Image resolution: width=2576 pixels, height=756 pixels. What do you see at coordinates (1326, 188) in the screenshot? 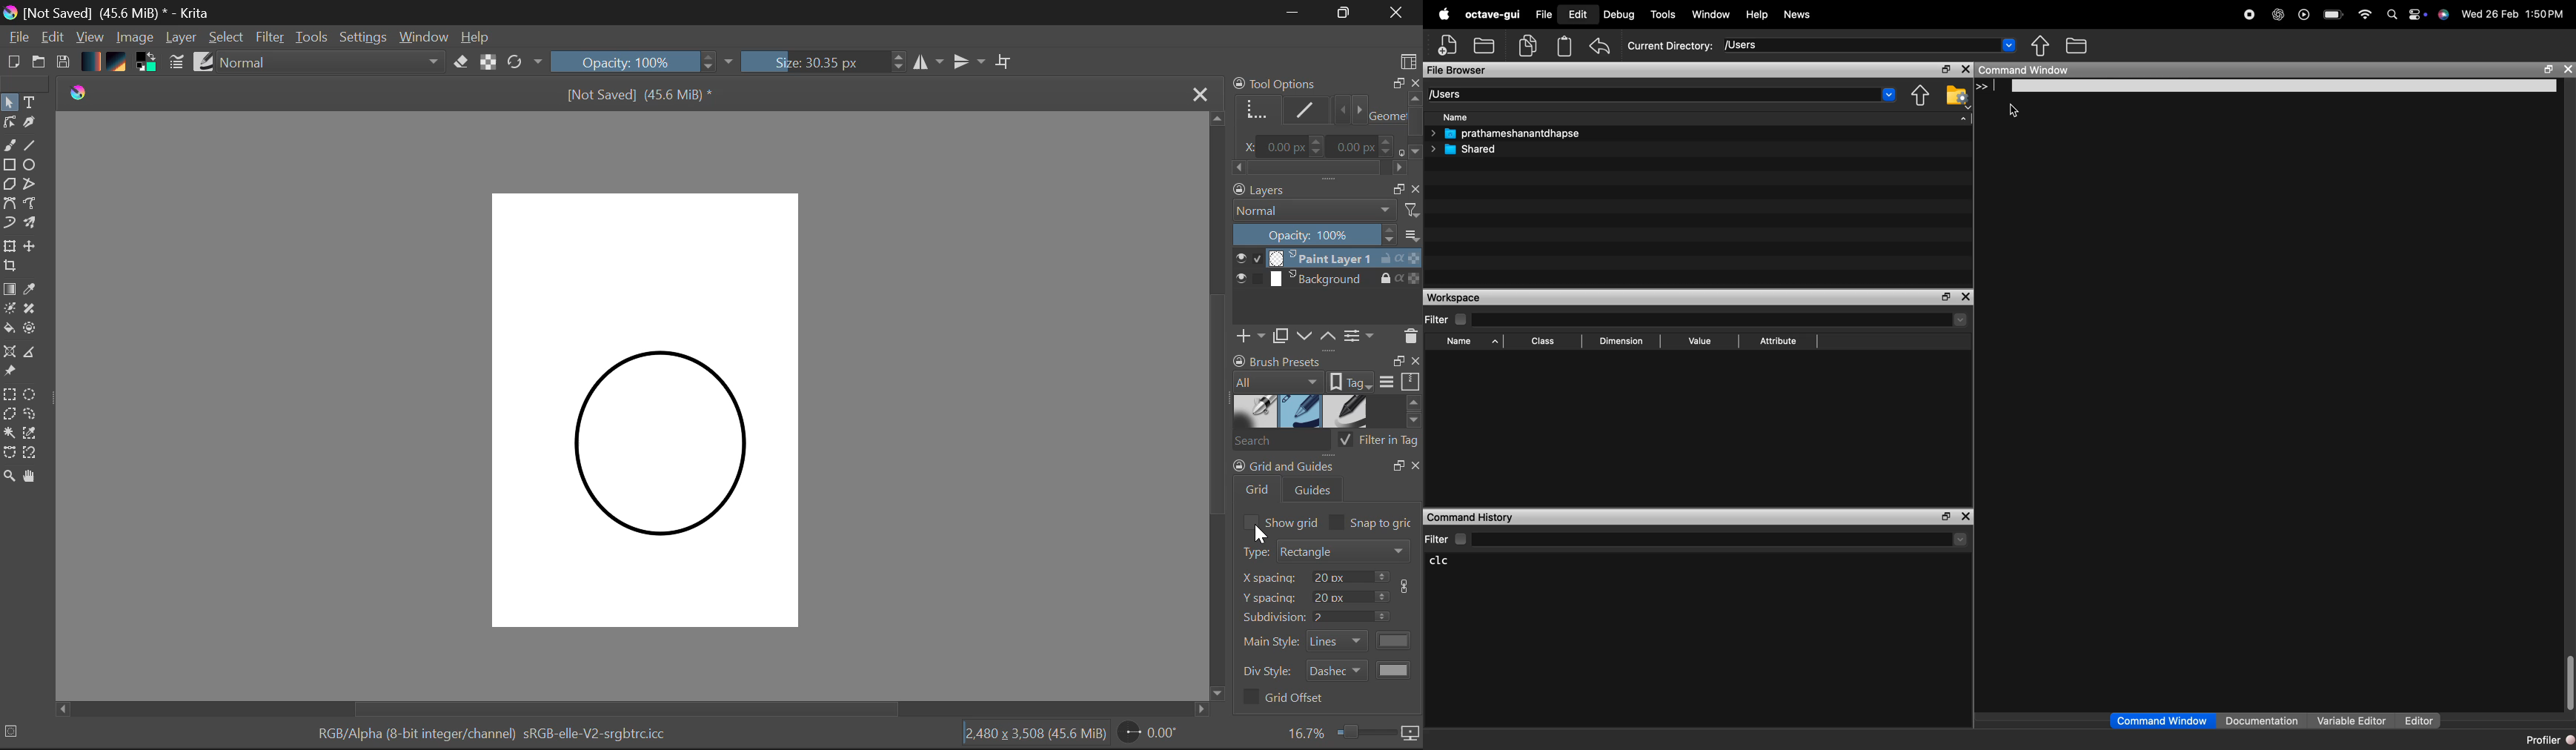
I see `Layers Docket Tab` at bounding box center [1326, 188].